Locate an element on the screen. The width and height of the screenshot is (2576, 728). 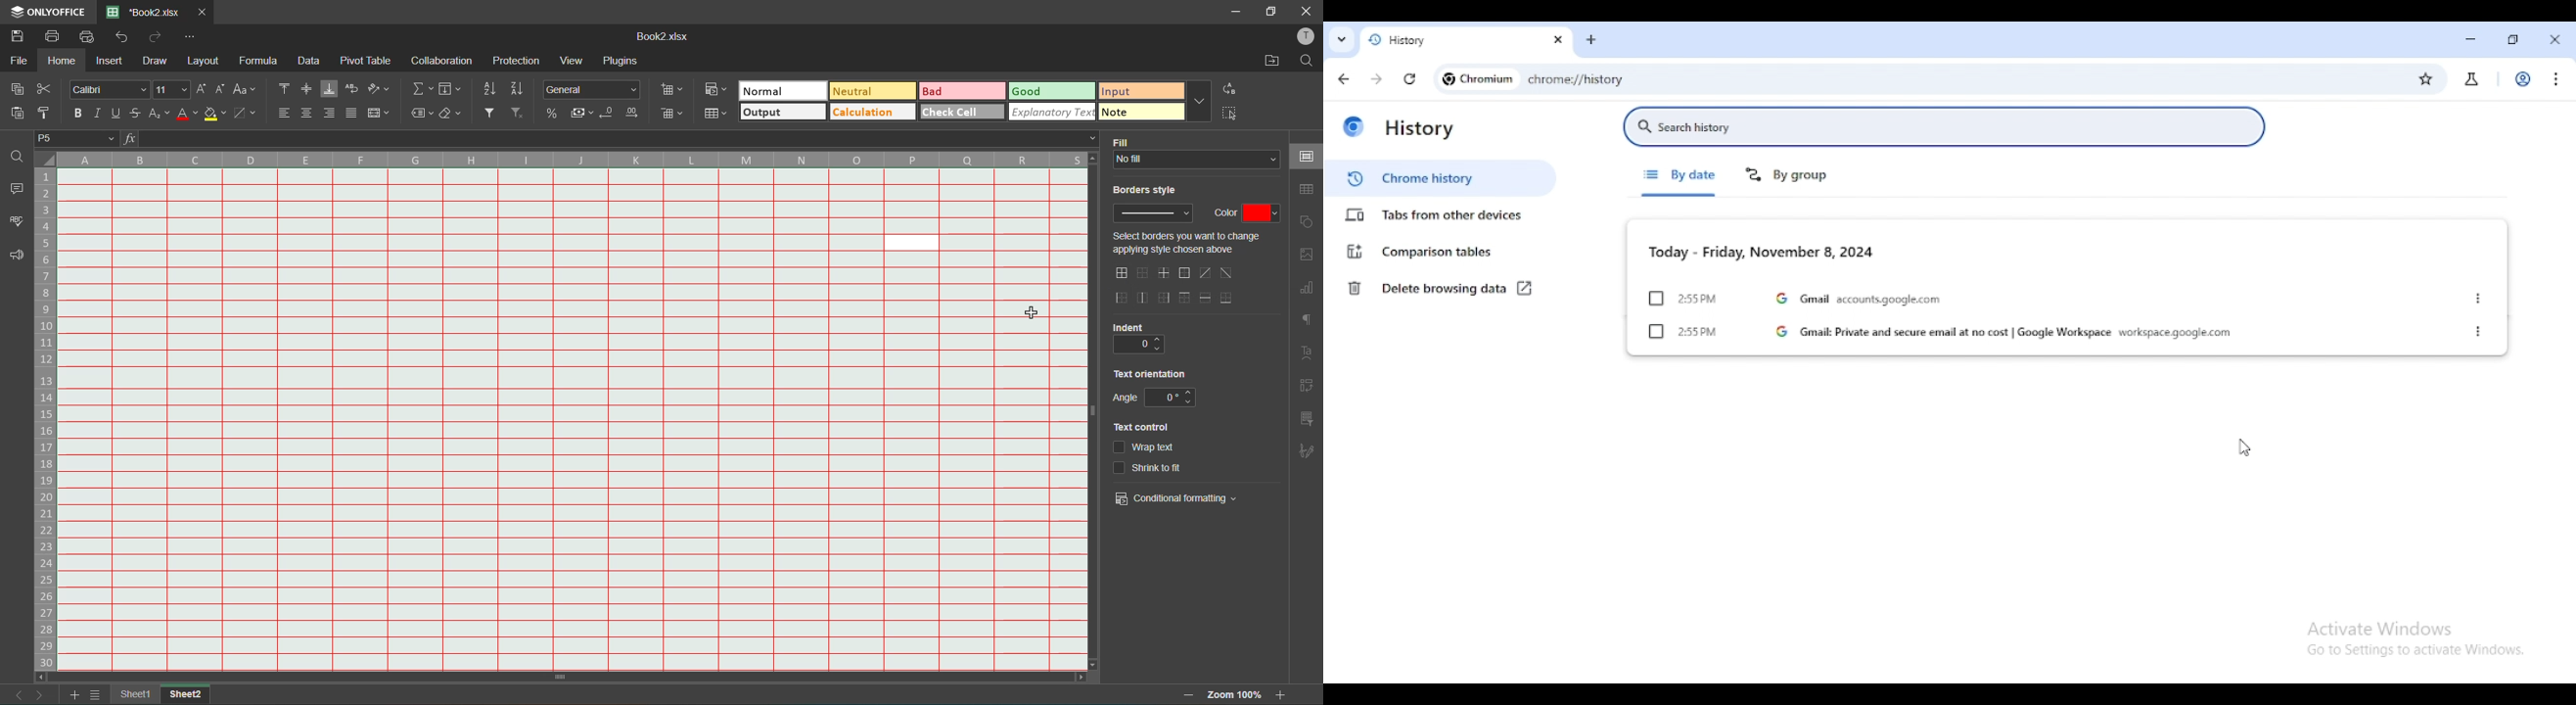
text control is located at coordinates (1140, 427).